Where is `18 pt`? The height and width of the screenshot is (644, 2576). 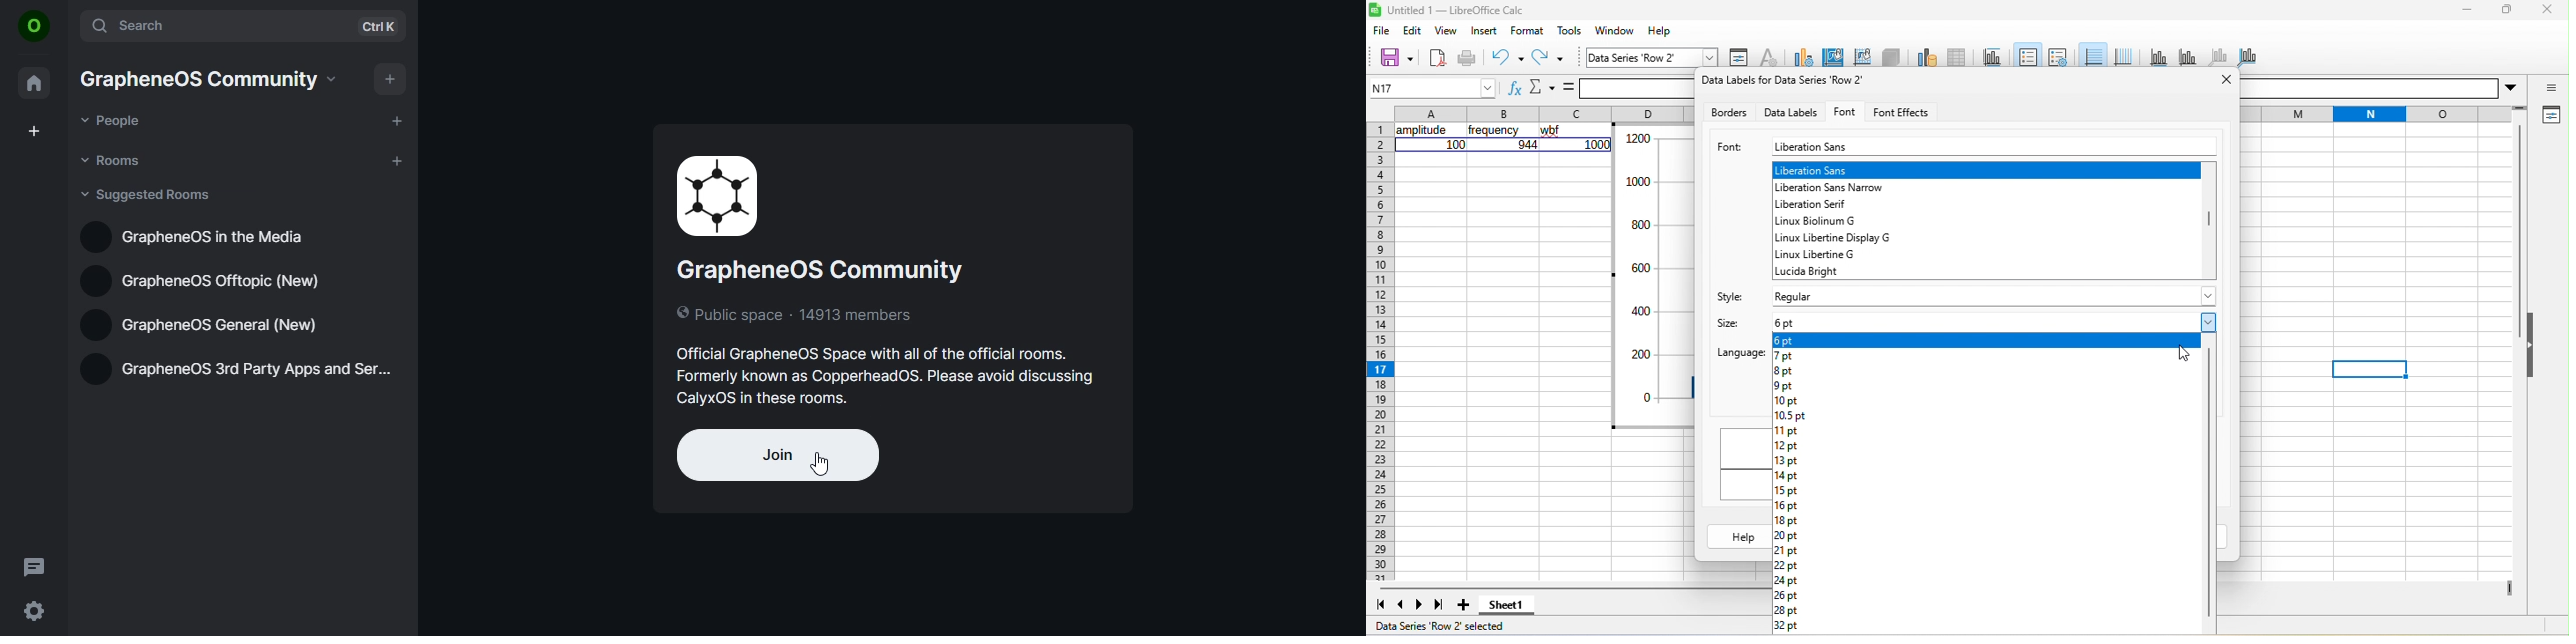
18 pt is located at coordinates (1787, 521).